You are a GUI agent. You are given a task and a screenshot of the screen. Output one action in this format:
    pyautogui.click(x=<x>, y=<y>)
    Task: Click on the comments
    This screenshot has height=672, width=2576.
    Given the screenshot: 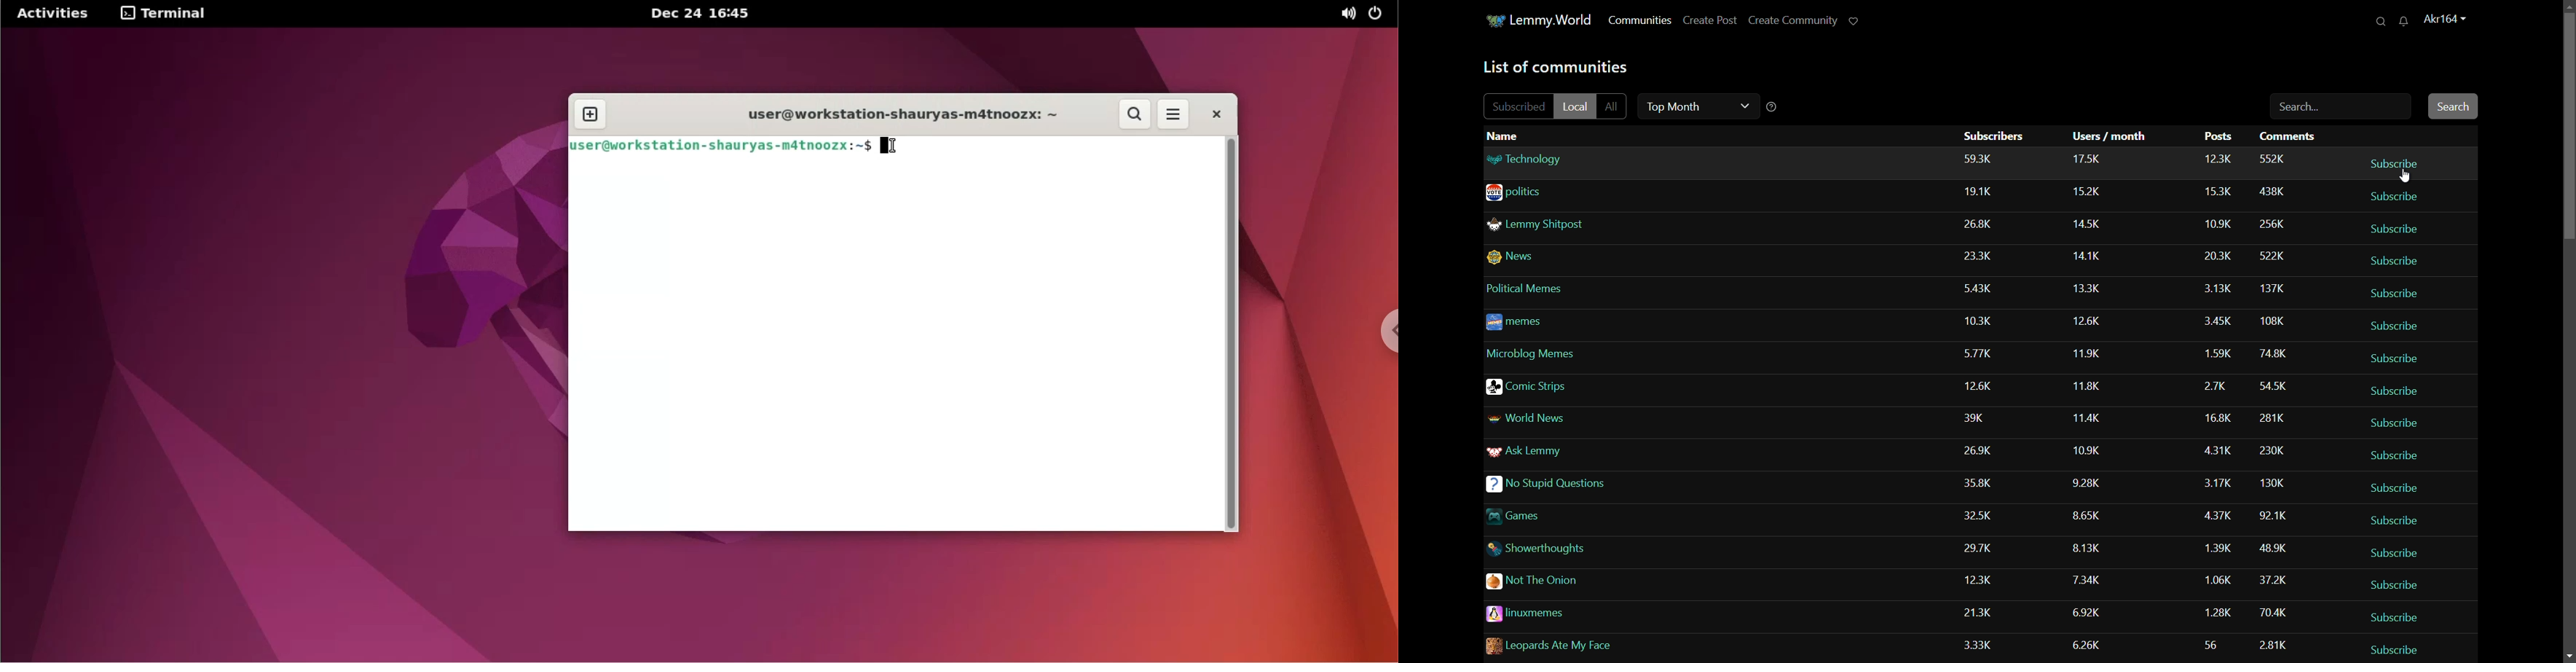 What is the action you would take?
    pyautogui.click(x=2272, y=322)
    